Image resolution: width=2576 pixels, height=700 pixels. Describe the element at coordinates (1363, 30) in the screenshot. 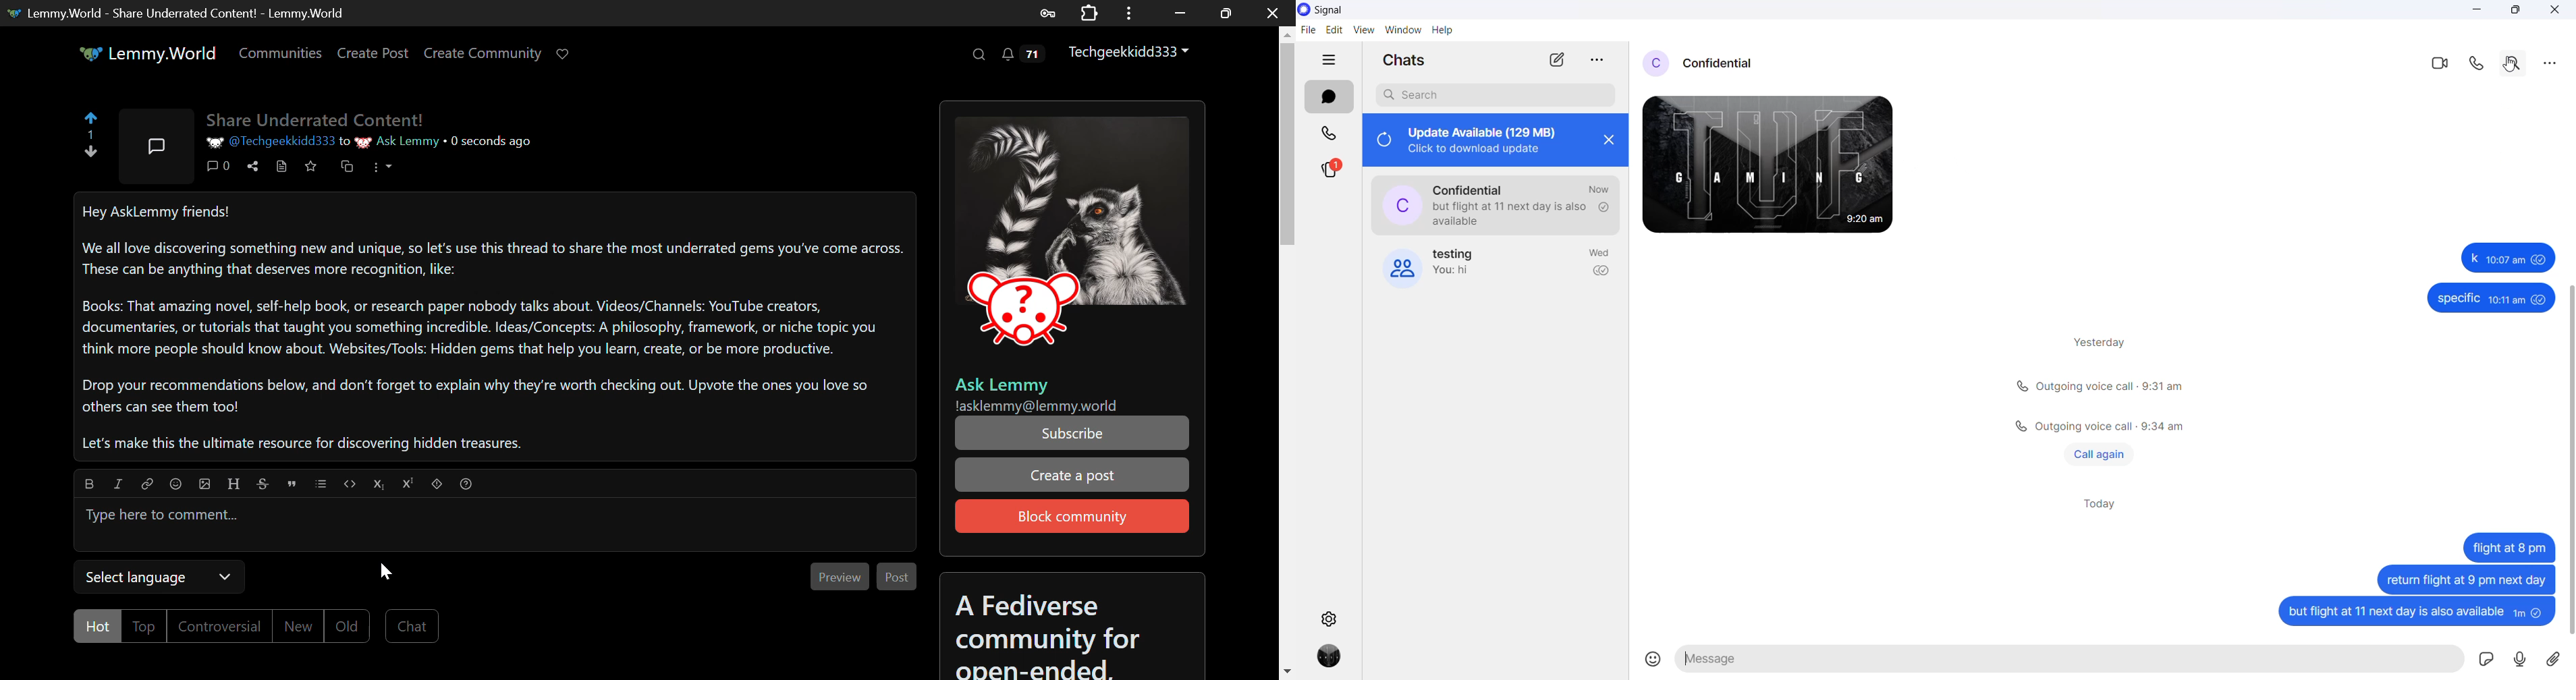

I see `view` at that location.